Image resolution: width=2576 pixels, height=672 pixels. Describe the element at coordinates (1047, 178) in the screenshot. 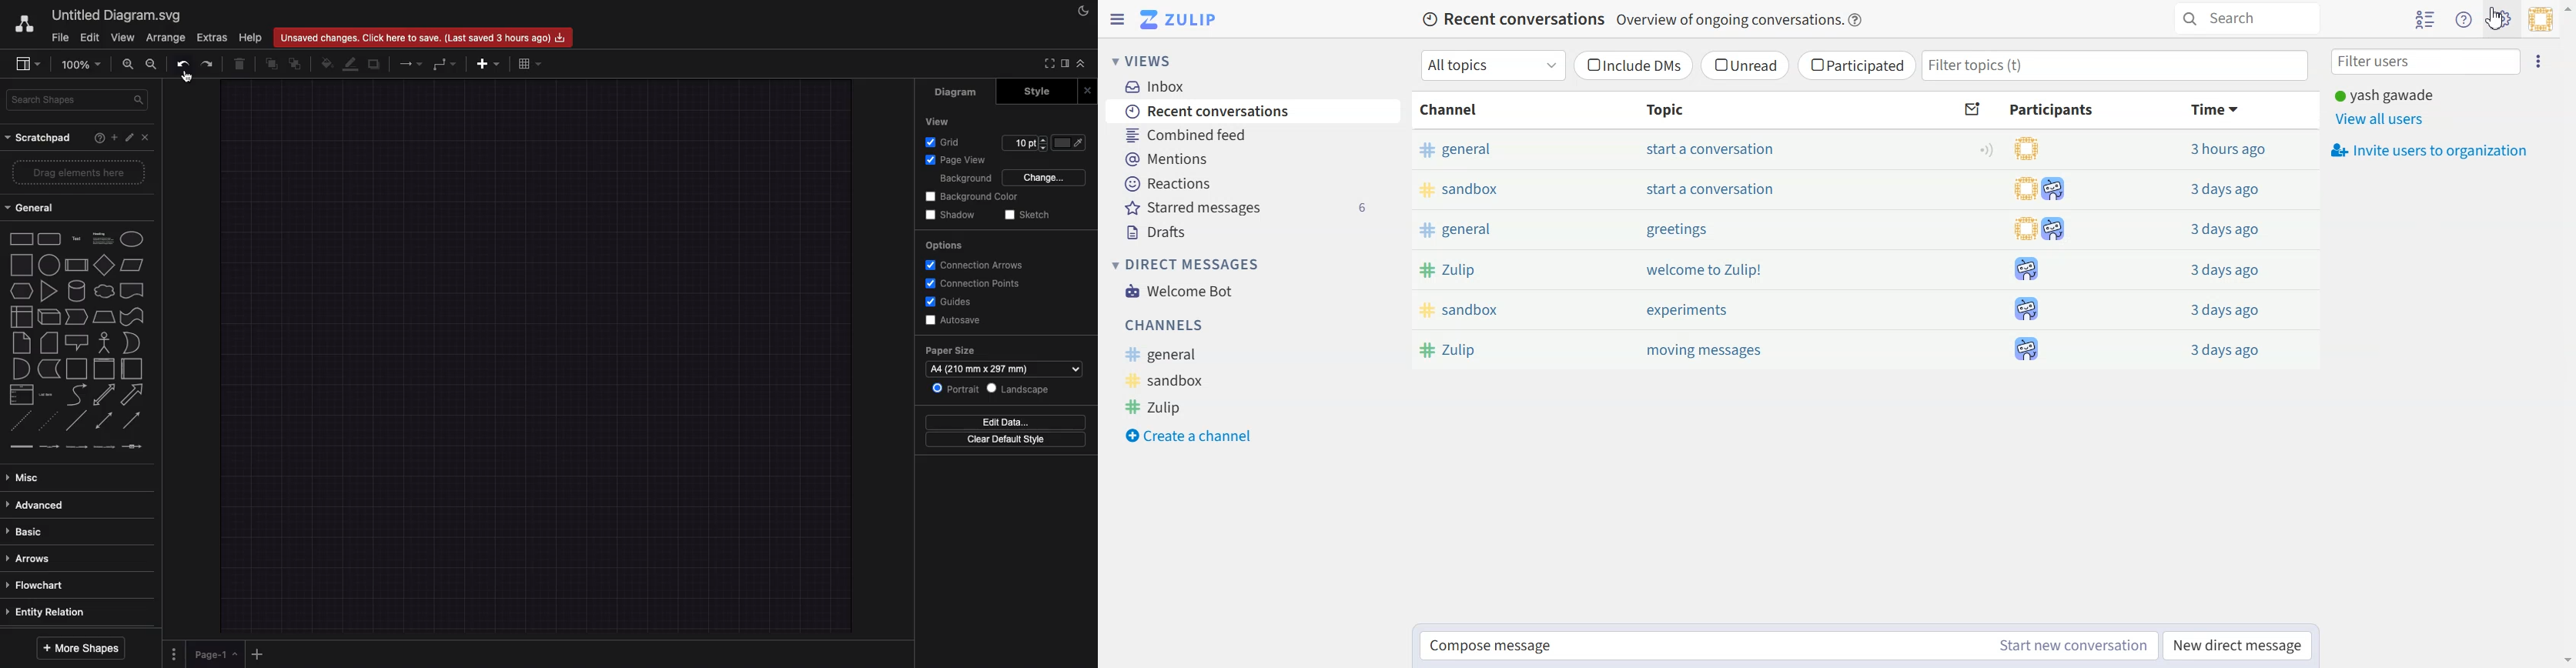

I see `Change` at that location.